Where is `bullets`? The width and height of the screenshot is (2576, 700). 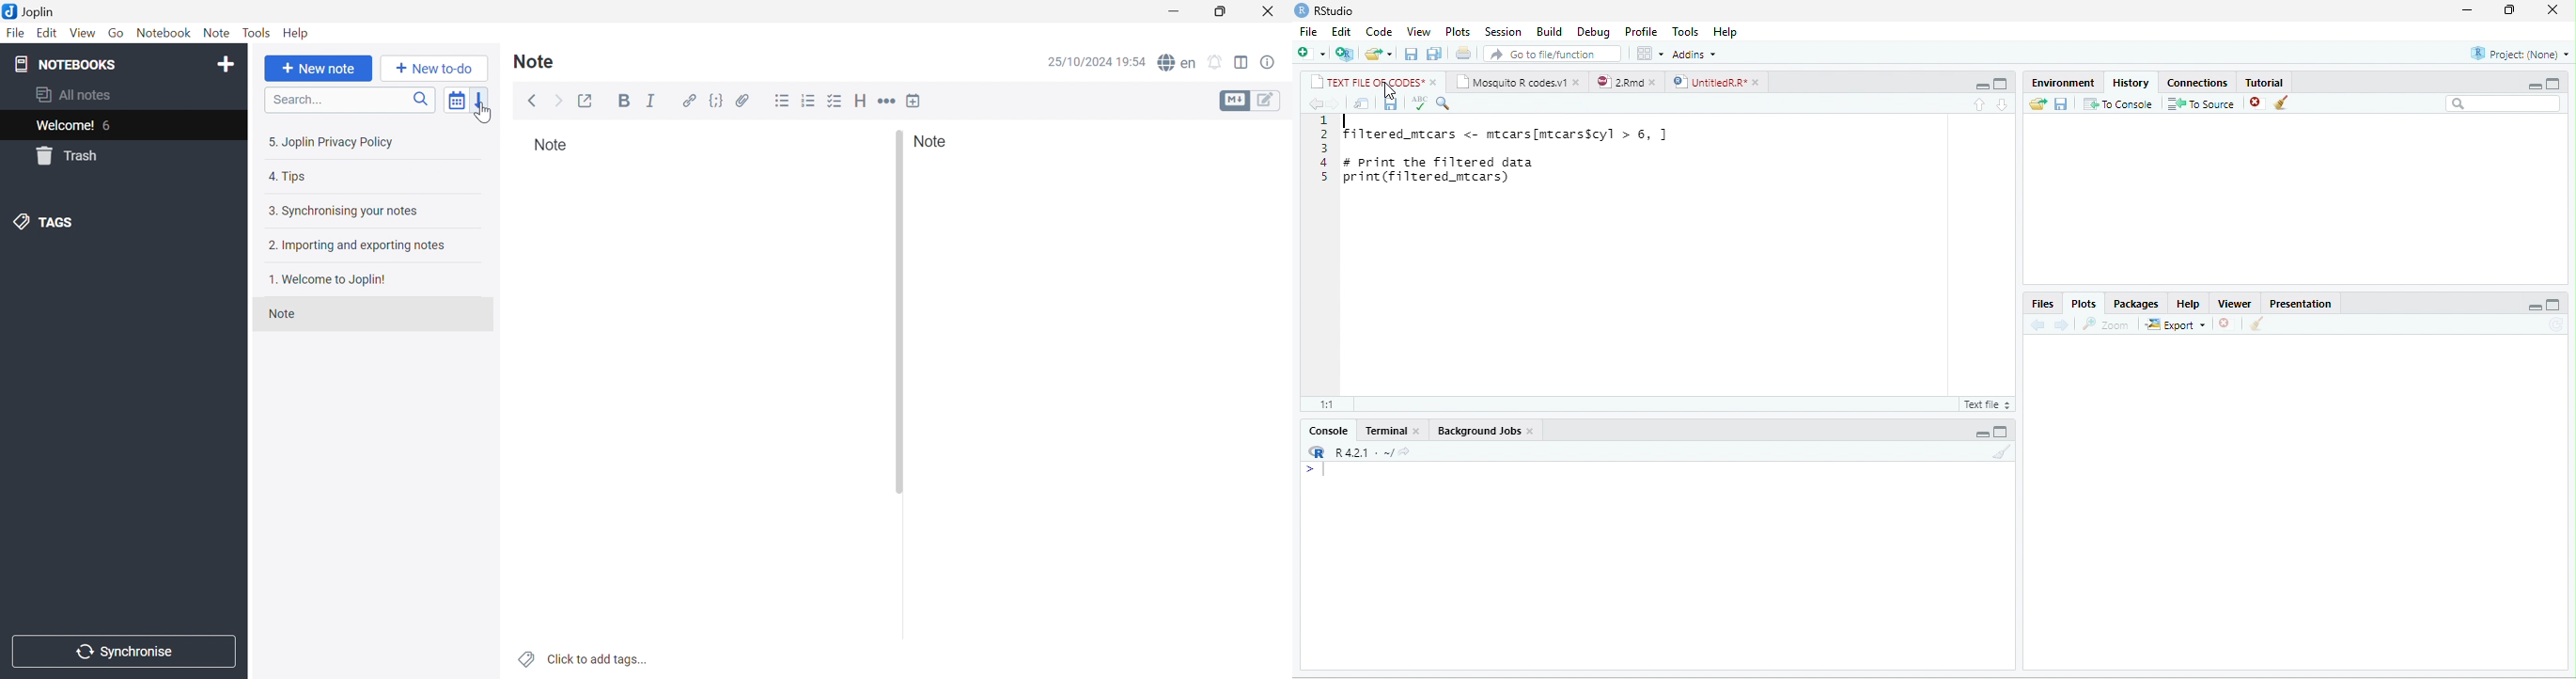
bullets is located at coordinates (837, 102).